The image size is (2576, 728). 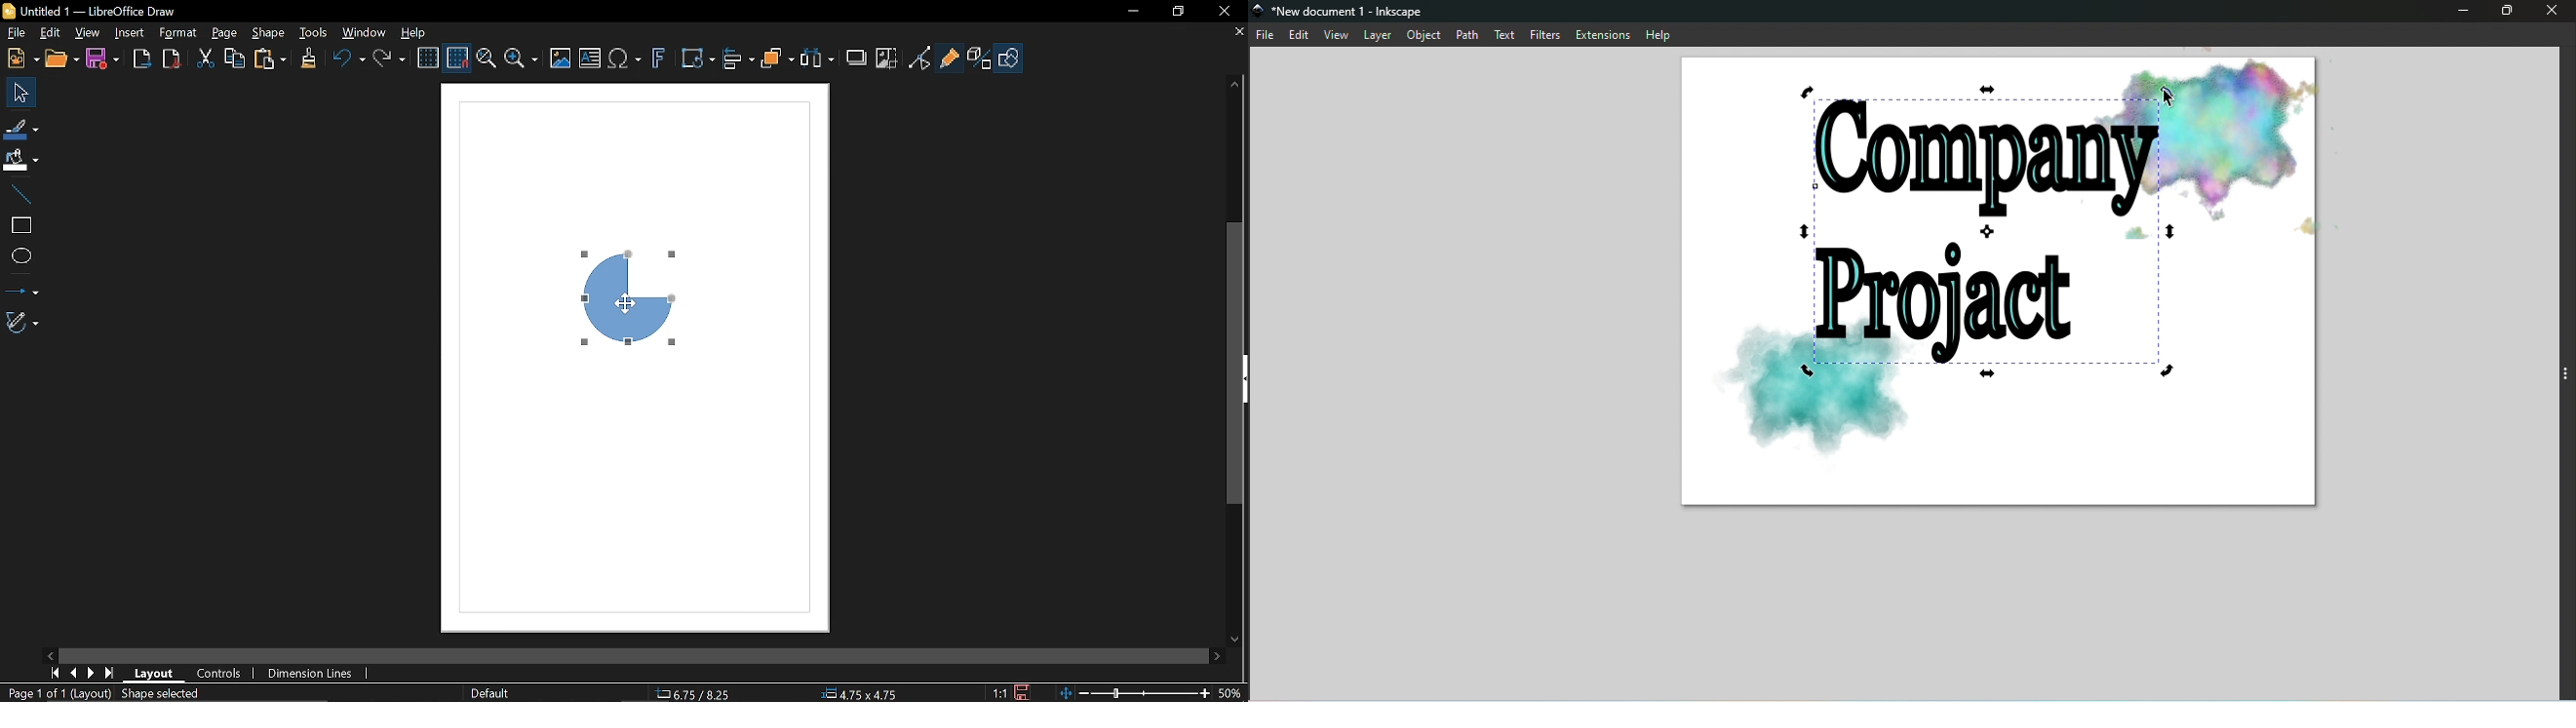 I want to click on Shapes, so click(x=1010, y=58).